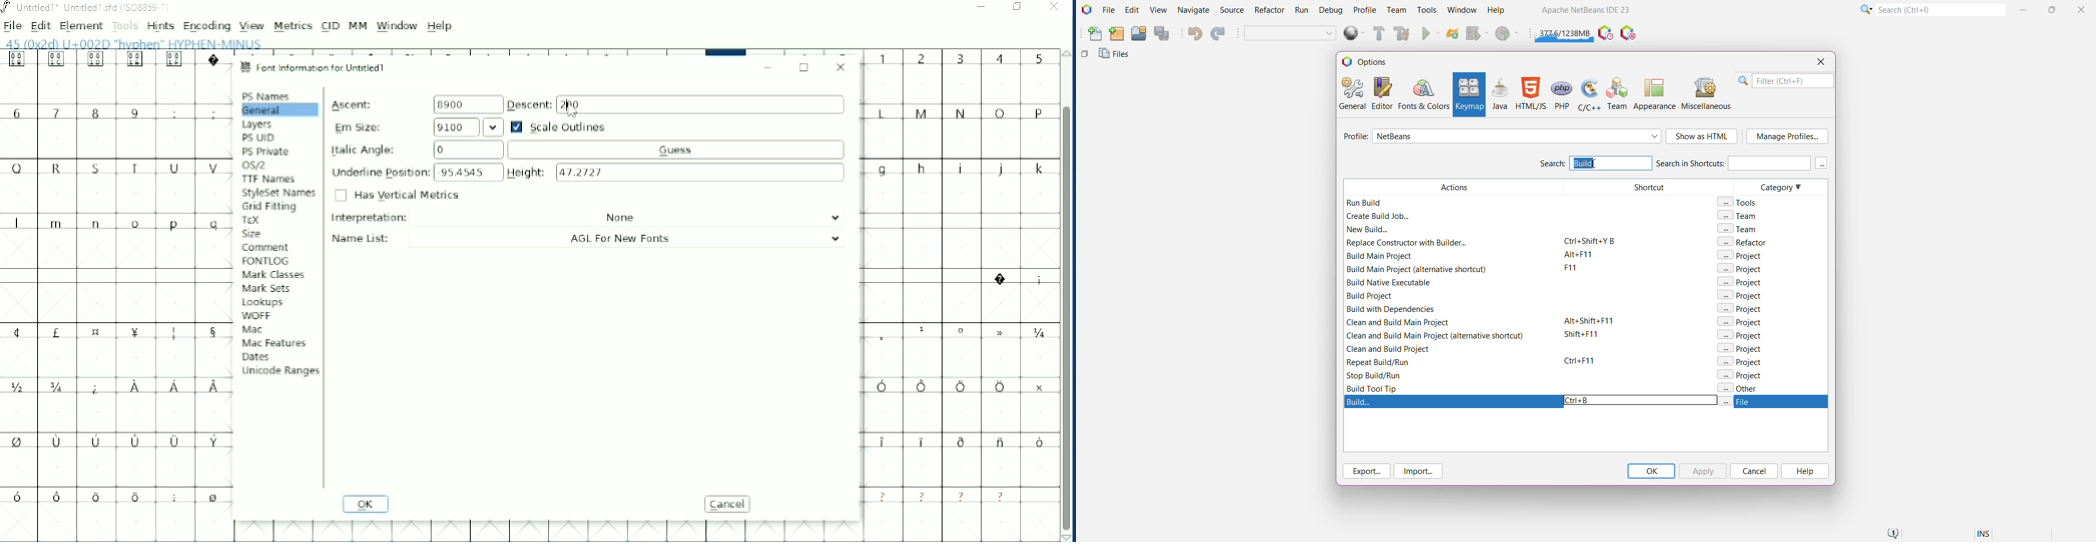 Image resolution: width=2100 pixels, height=560 pixels. I want to click on Edit, so click(1132, 11).